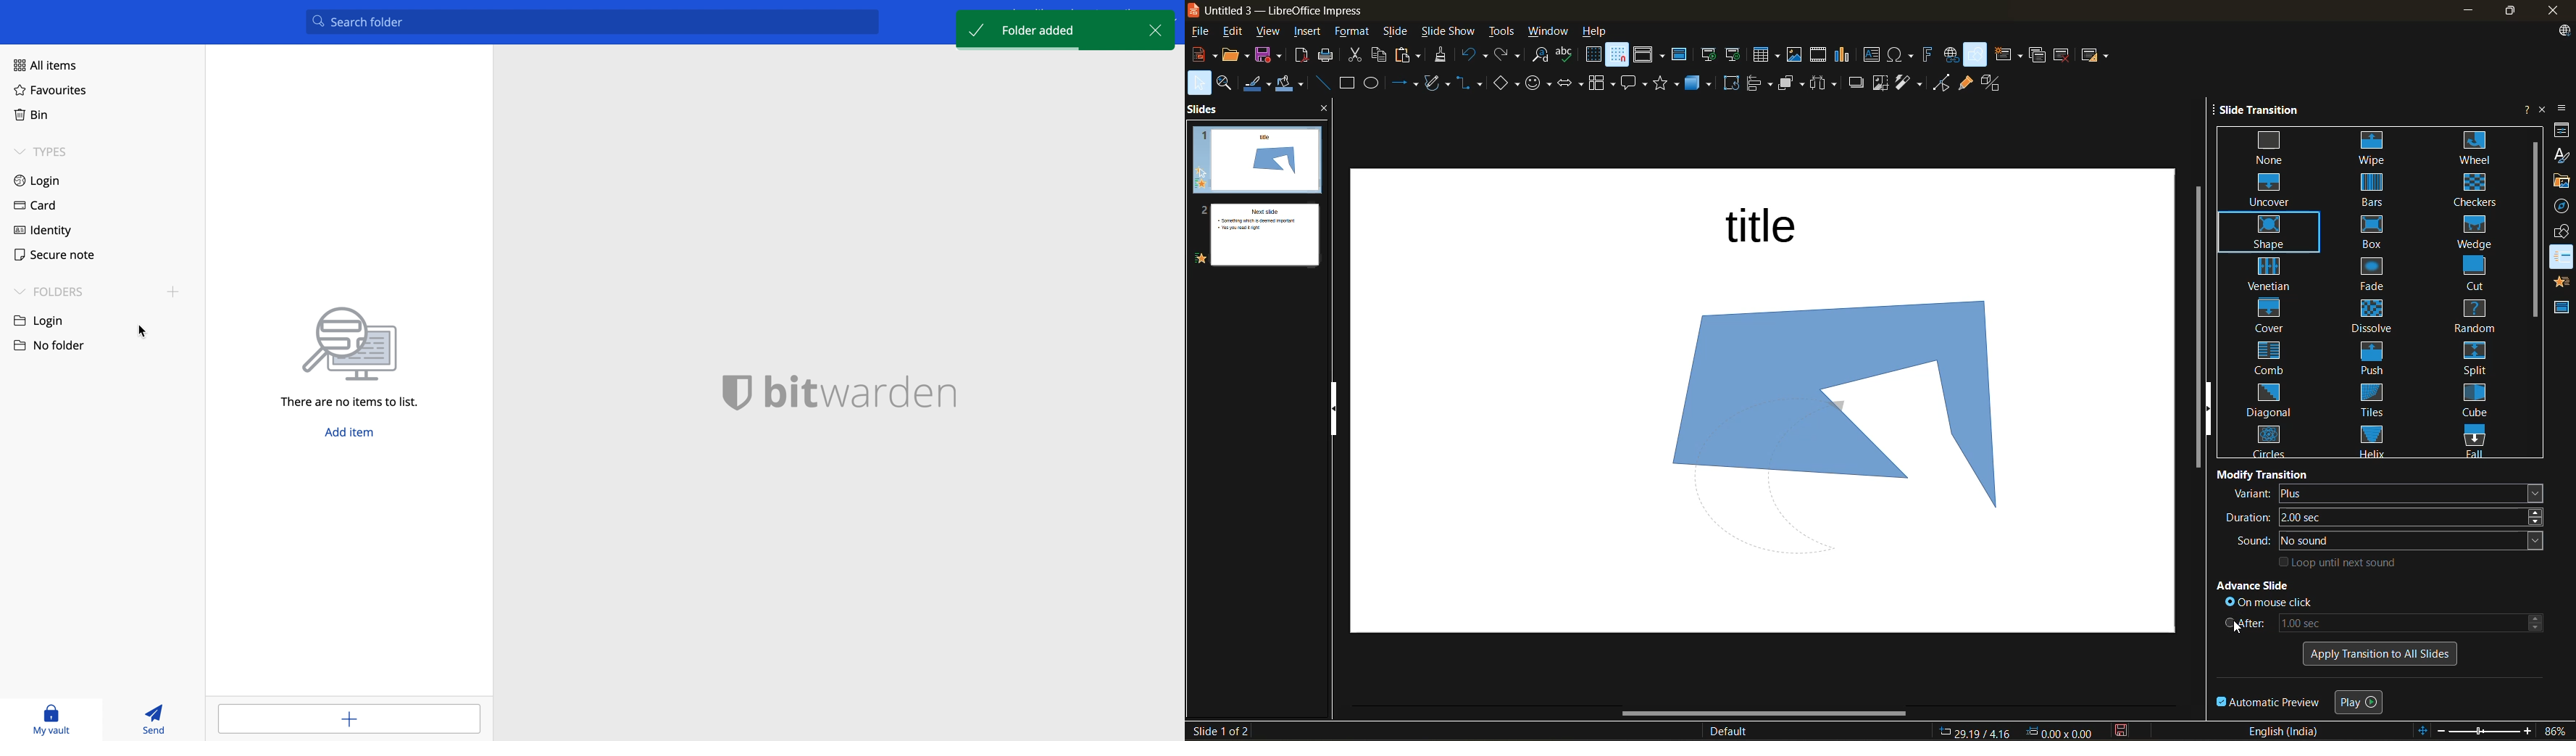 The image size is (2576, 756). I want to click on automatic preview, so click(2269, 703).